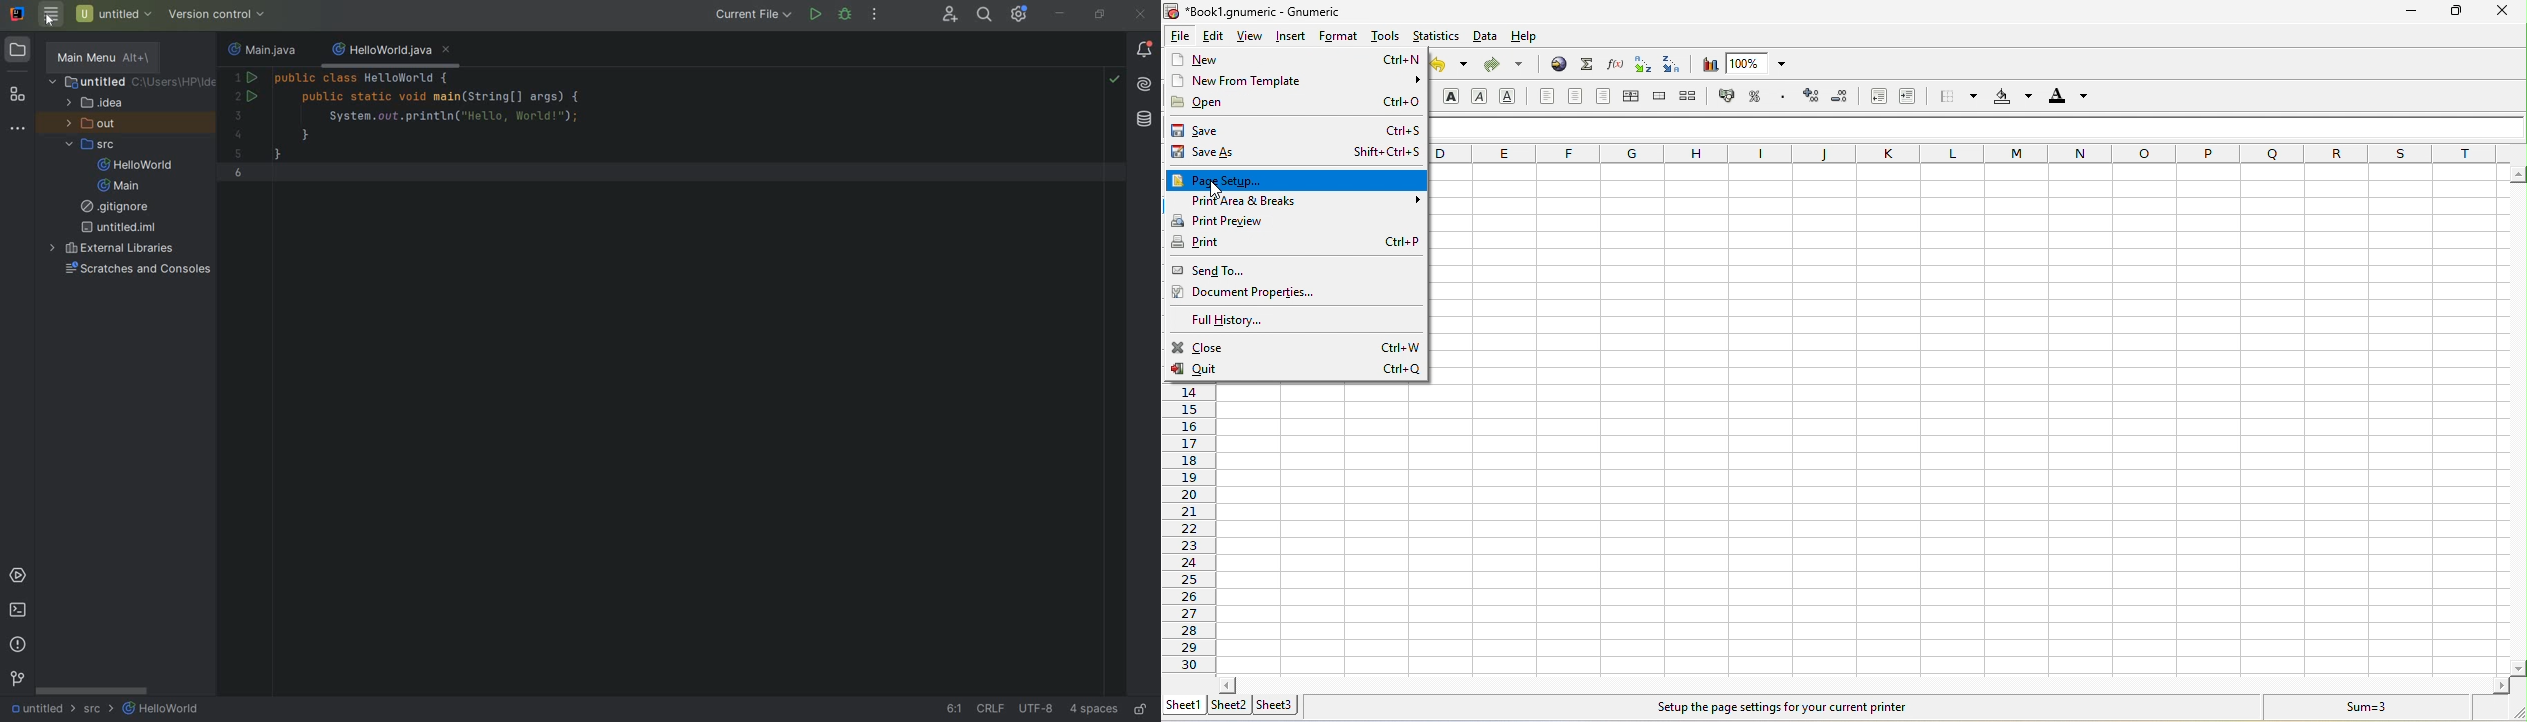  I want to click on sort descending order based, so click(1675, 64).